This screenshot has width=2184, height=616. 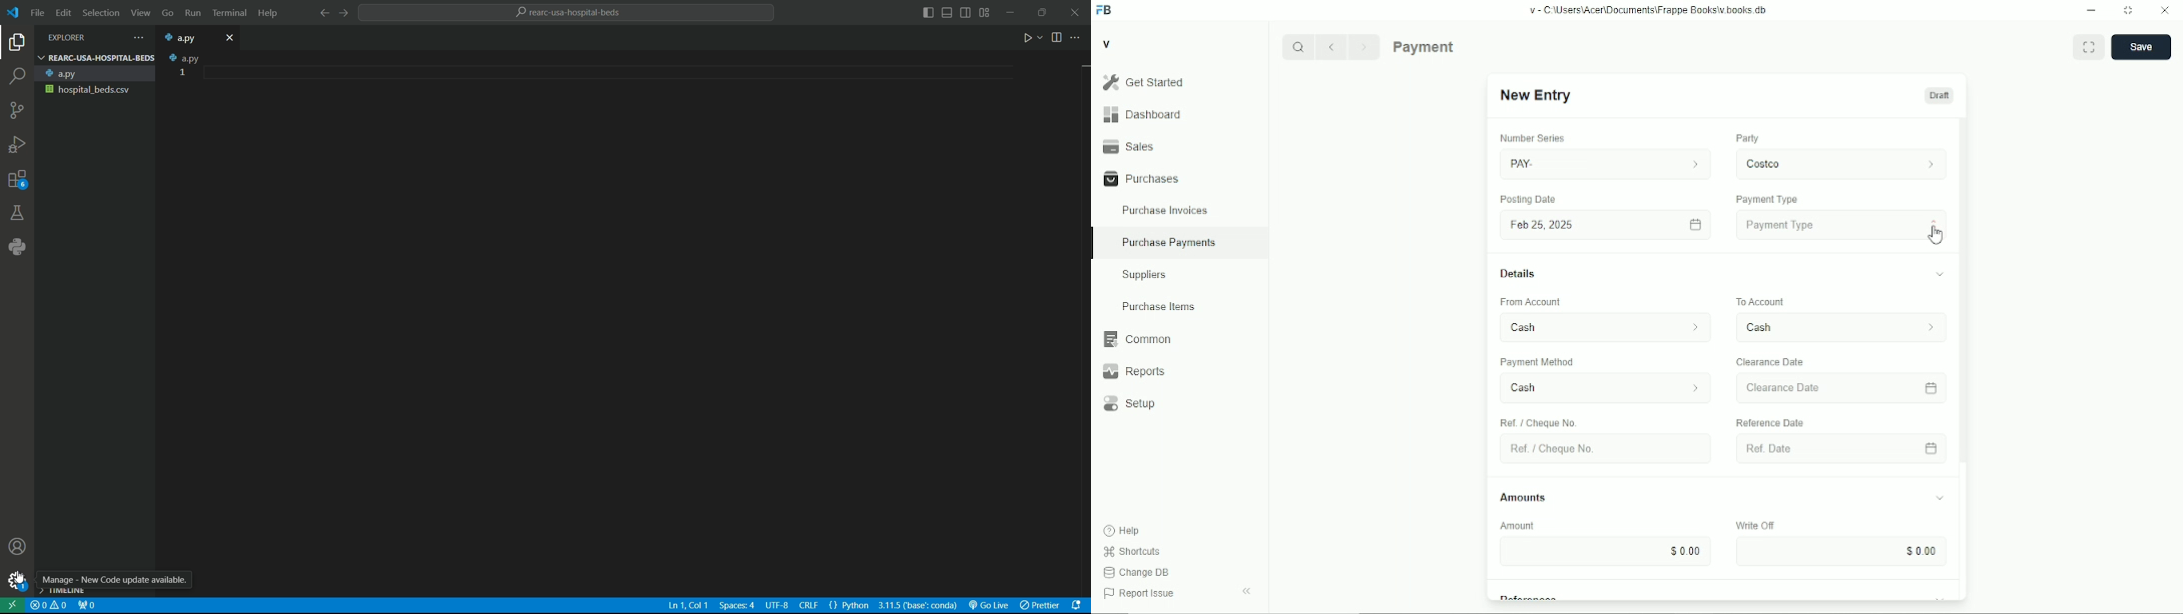 What do you see at coordinates (1103, 10) in the screenshot?
I see `Frappe Books logo` at bounding box center [1103, 10].